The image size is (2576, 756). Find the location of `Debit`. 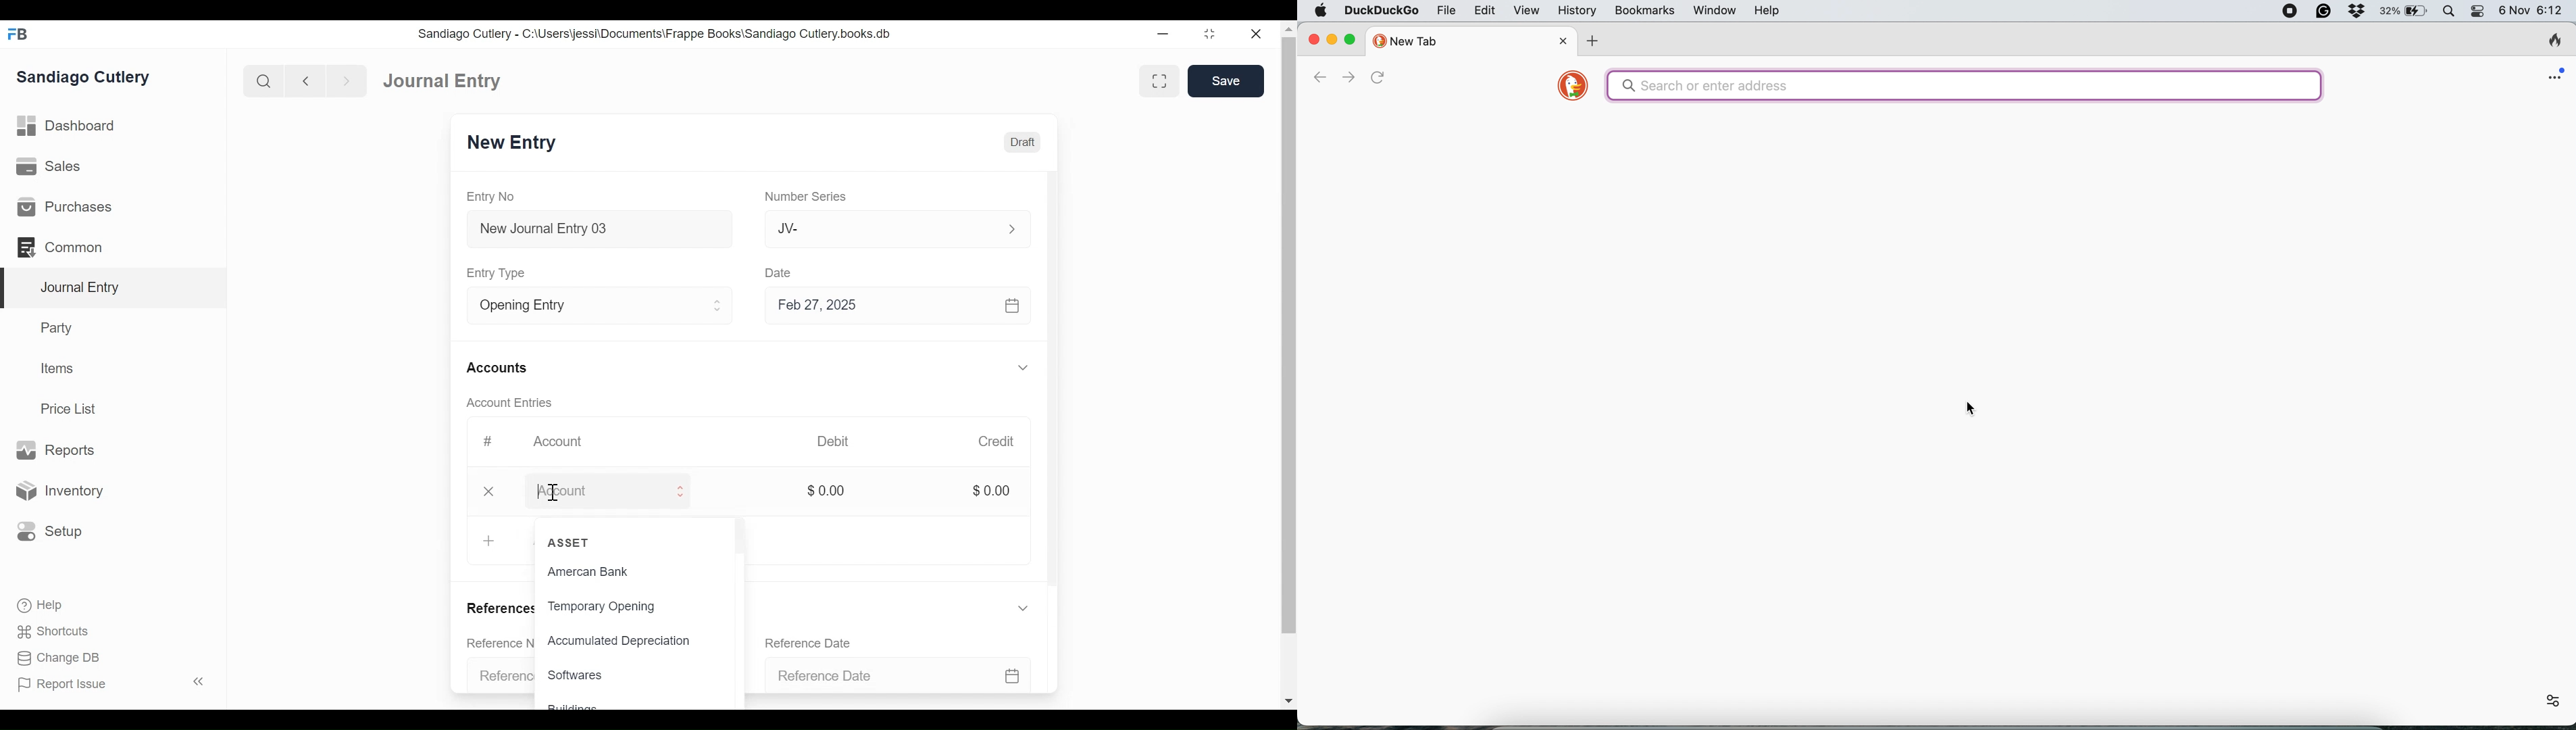

Debit is located at coordinates (832, 439).